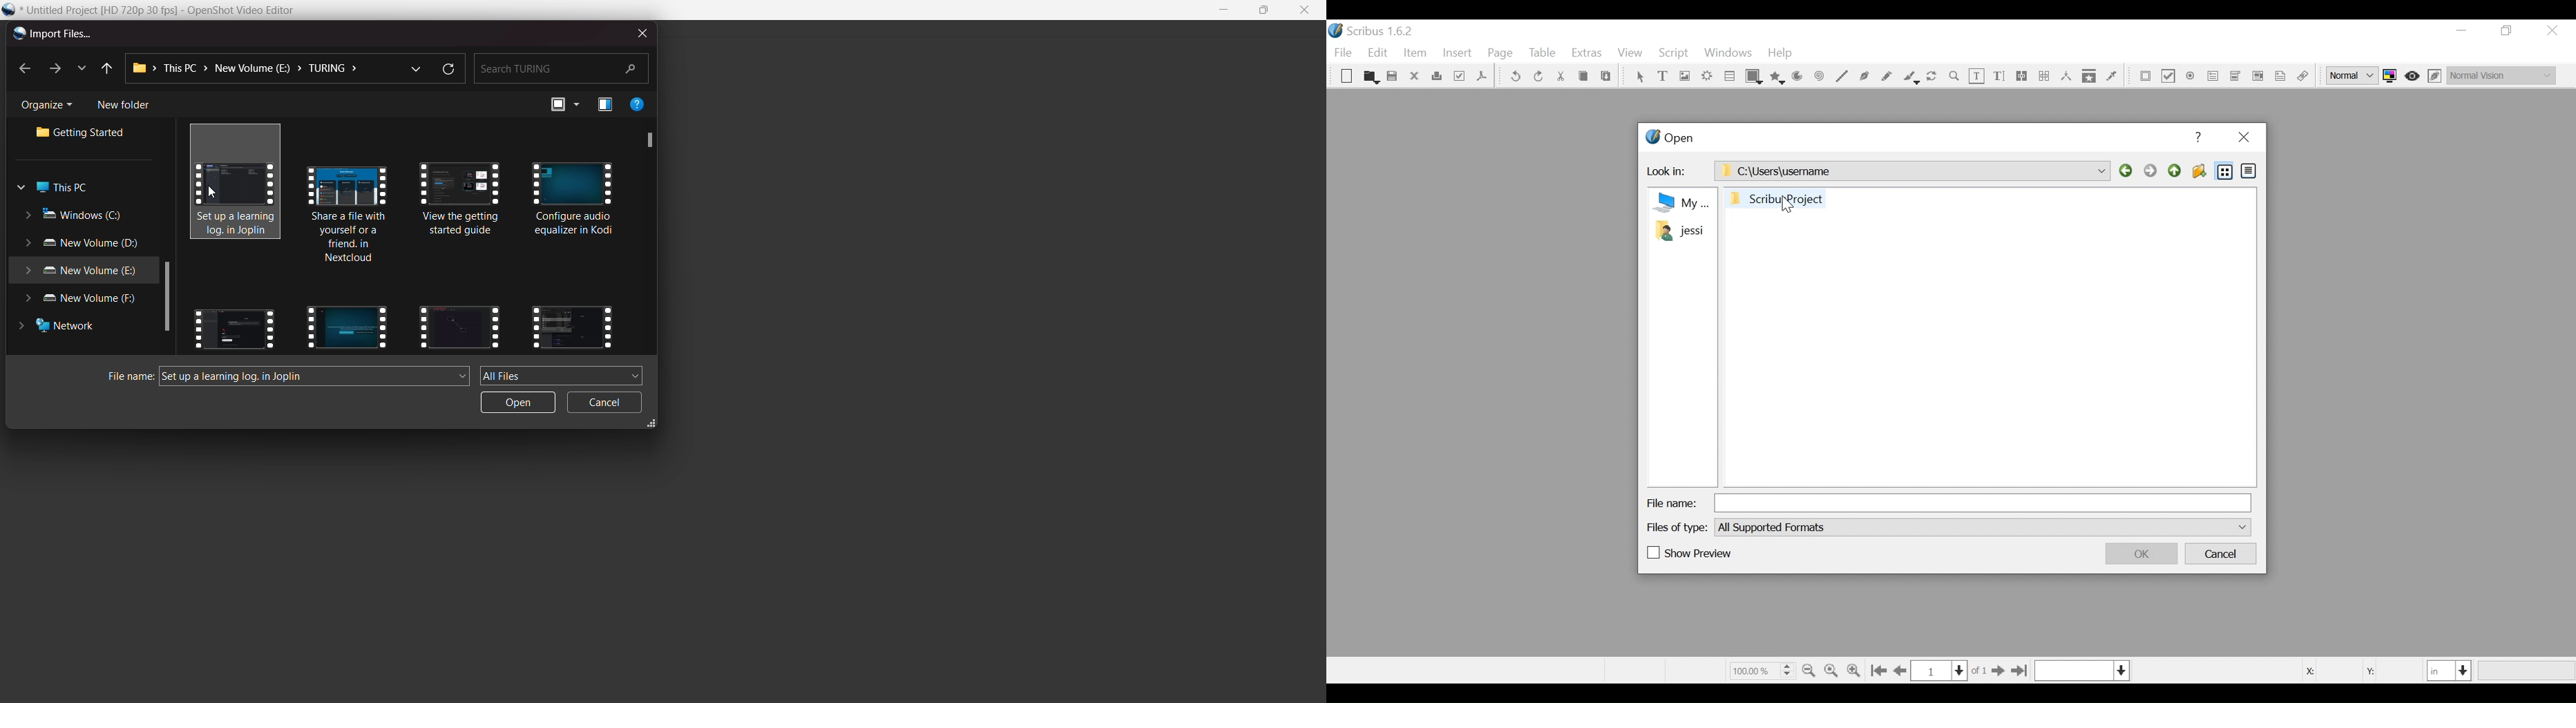  I want to click on Go to the previous page, so click(1903, 671).